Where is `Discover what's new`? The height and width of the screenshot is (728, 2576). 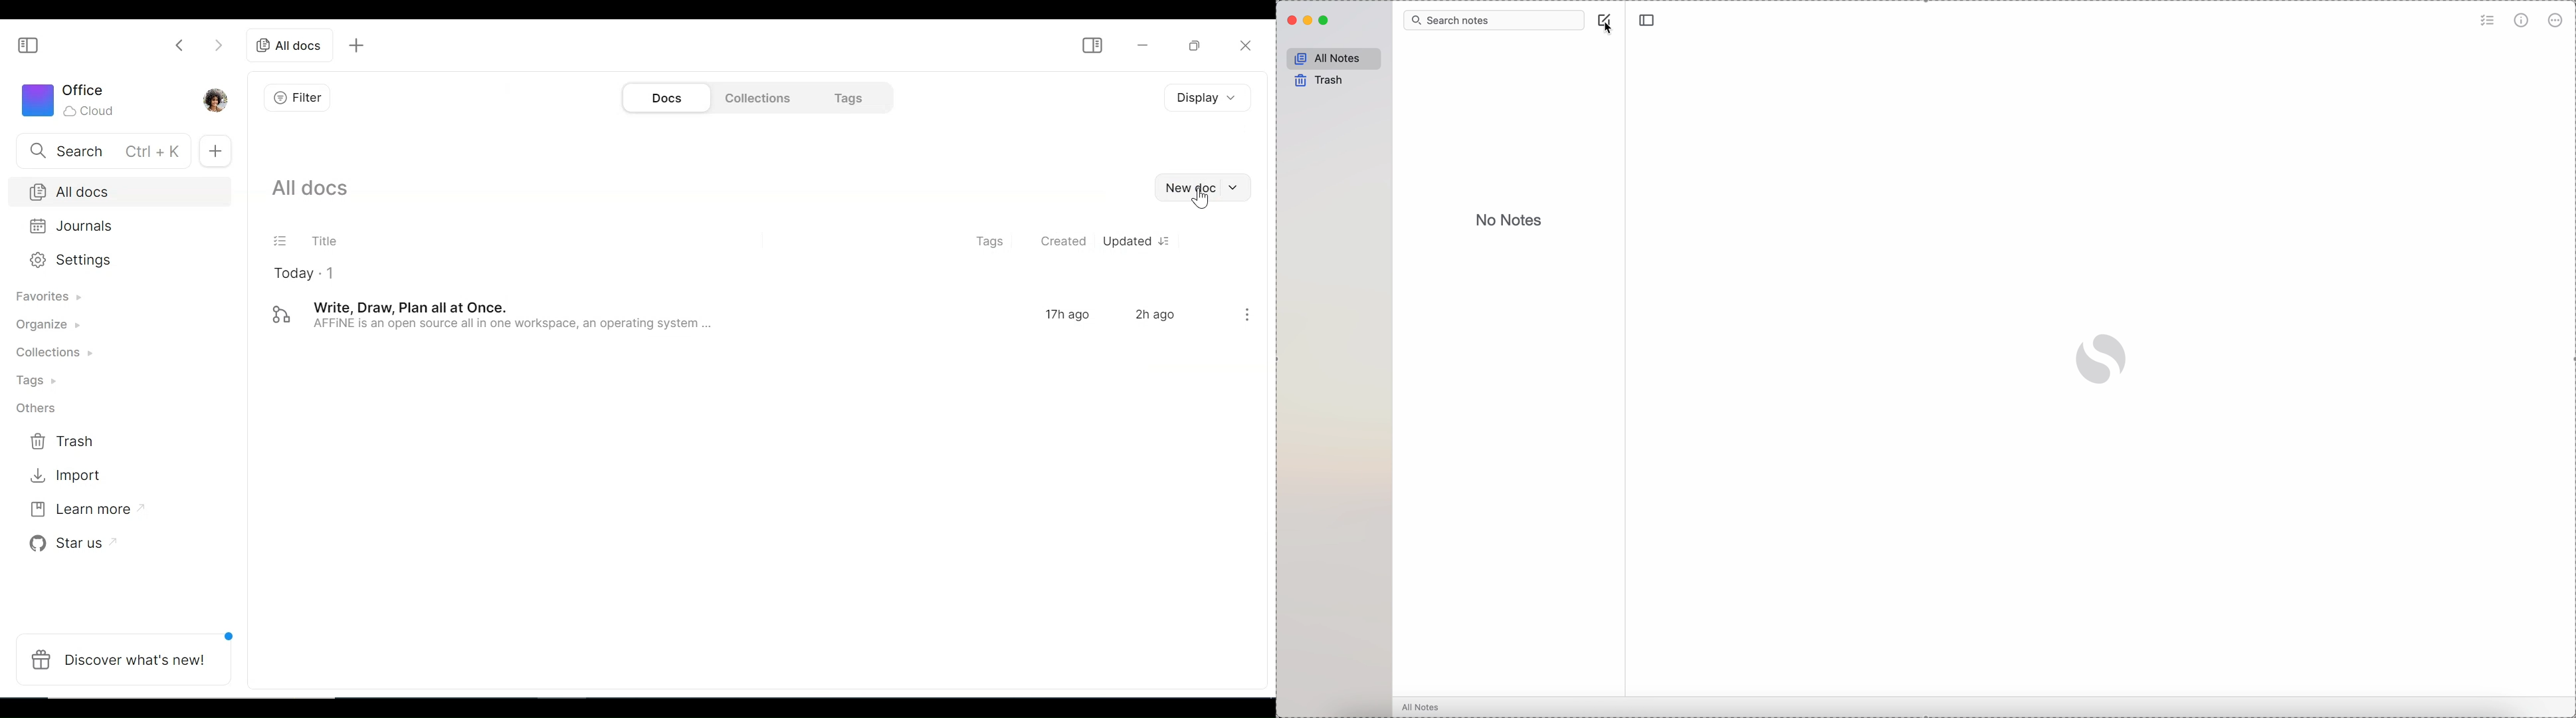
Discover what's new is located at coordinates (126, 659).